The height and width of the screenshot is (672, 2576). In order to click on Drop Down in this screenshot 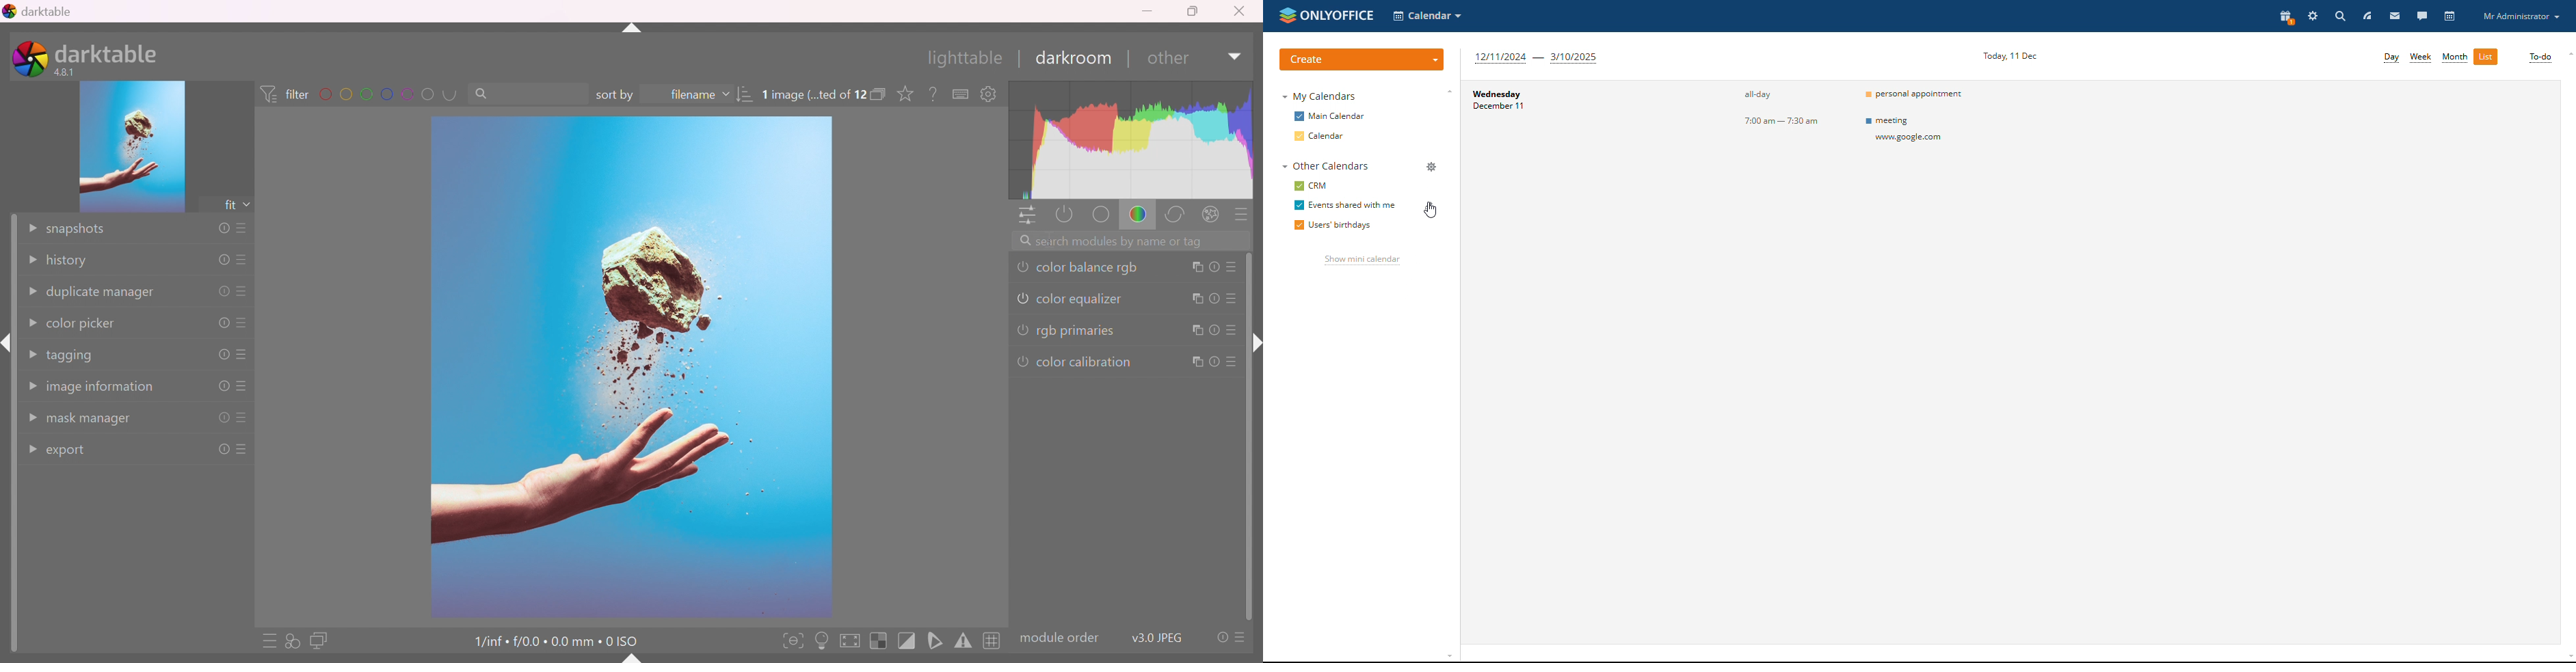, I will do `click(30, 418)`.